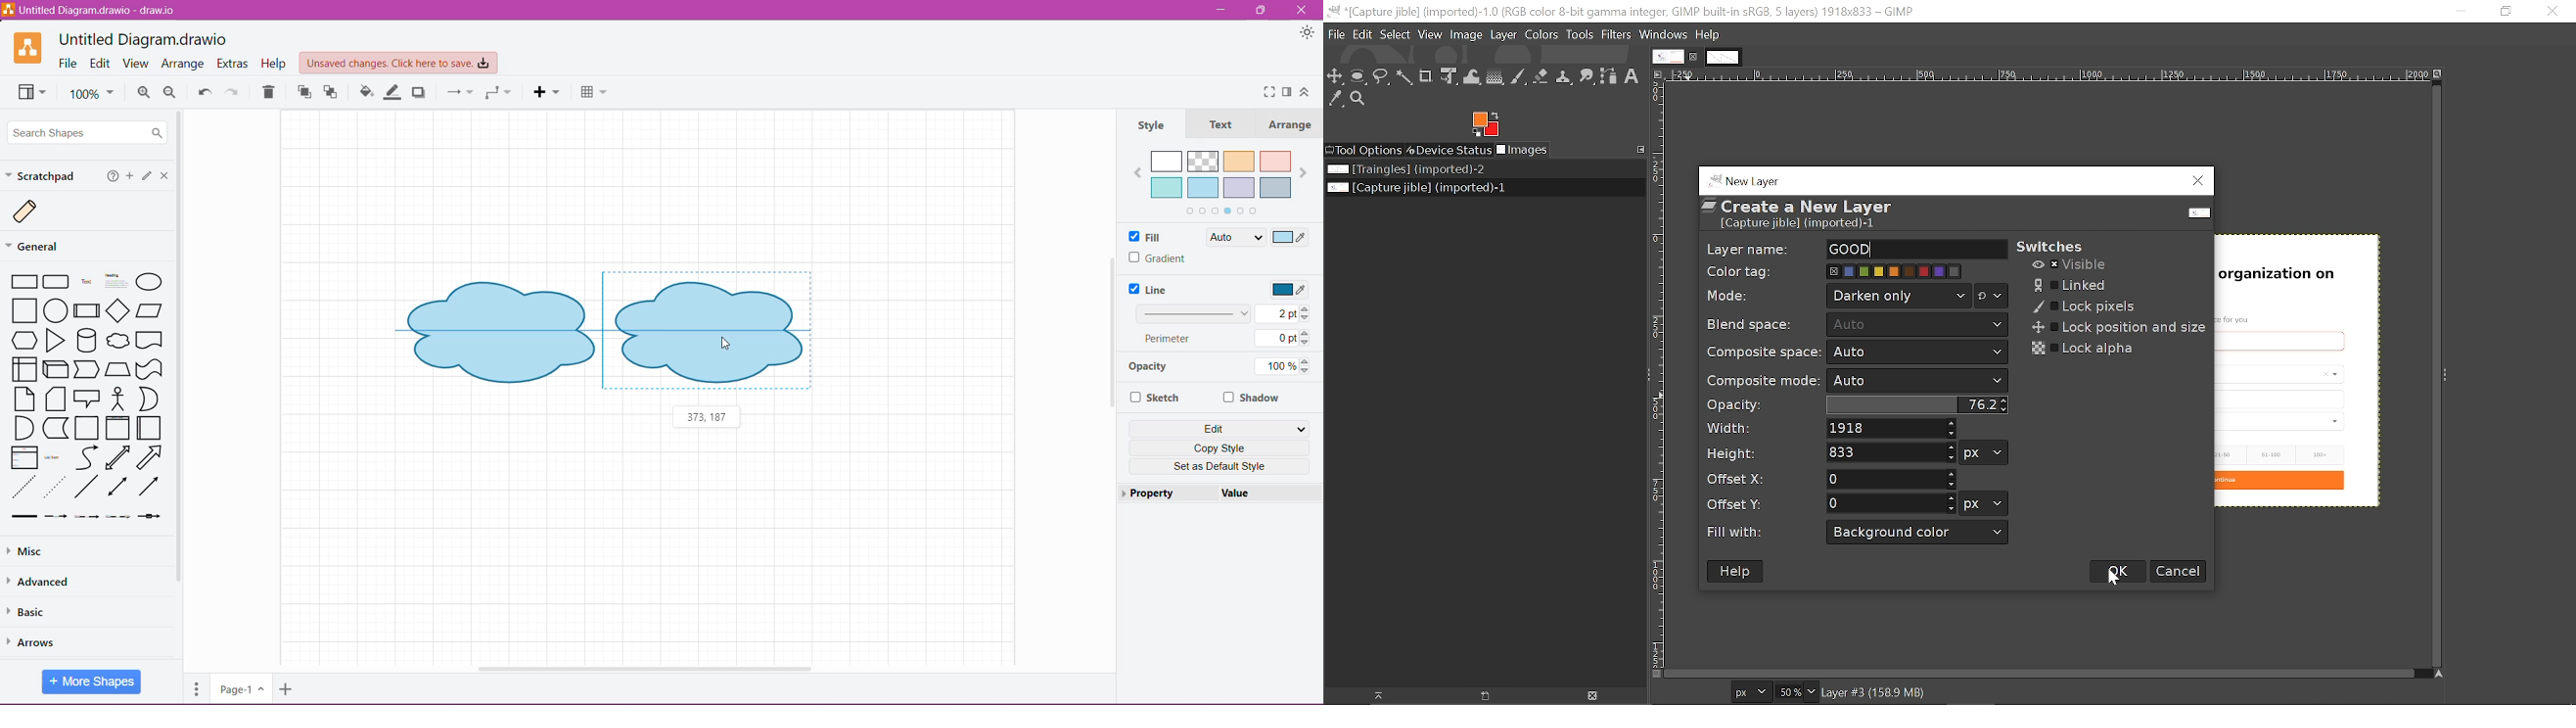  What do you see at coordinates (1430, 34) in the screenshot?
I see `View` at bounding box center [1430, 34].